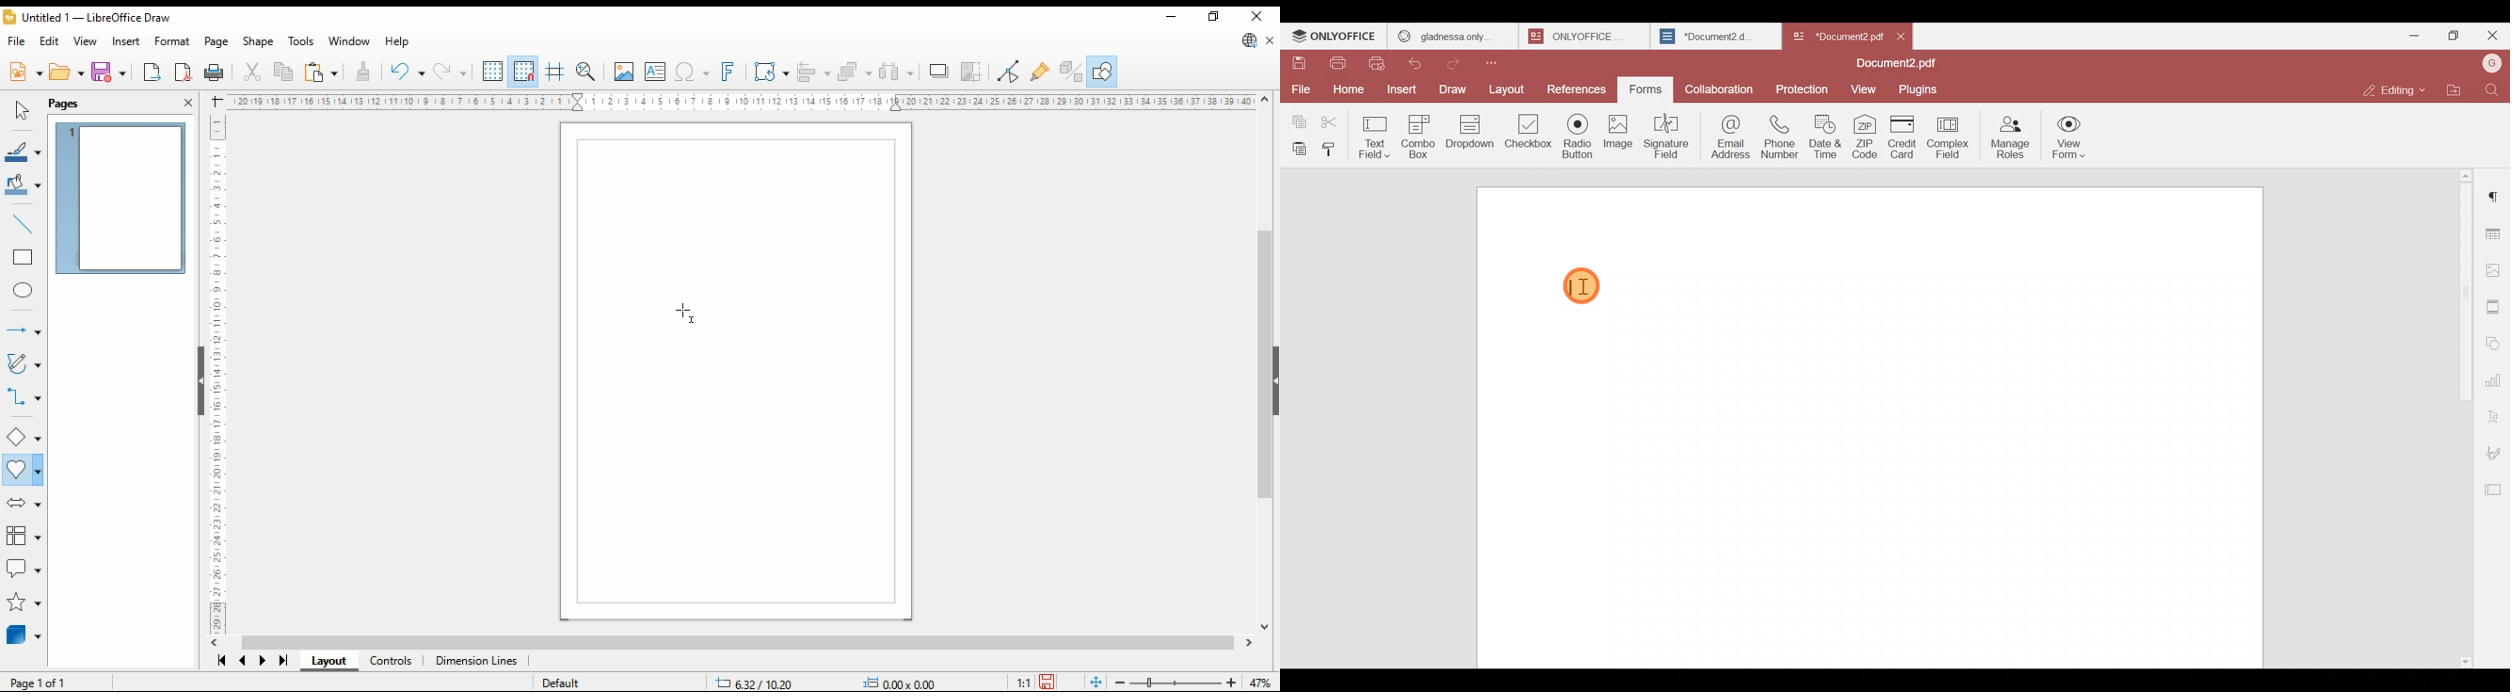 Image resolution: width=2520 pixels, height=700 pixels. I want to click on Copy, so click(1299, 116).